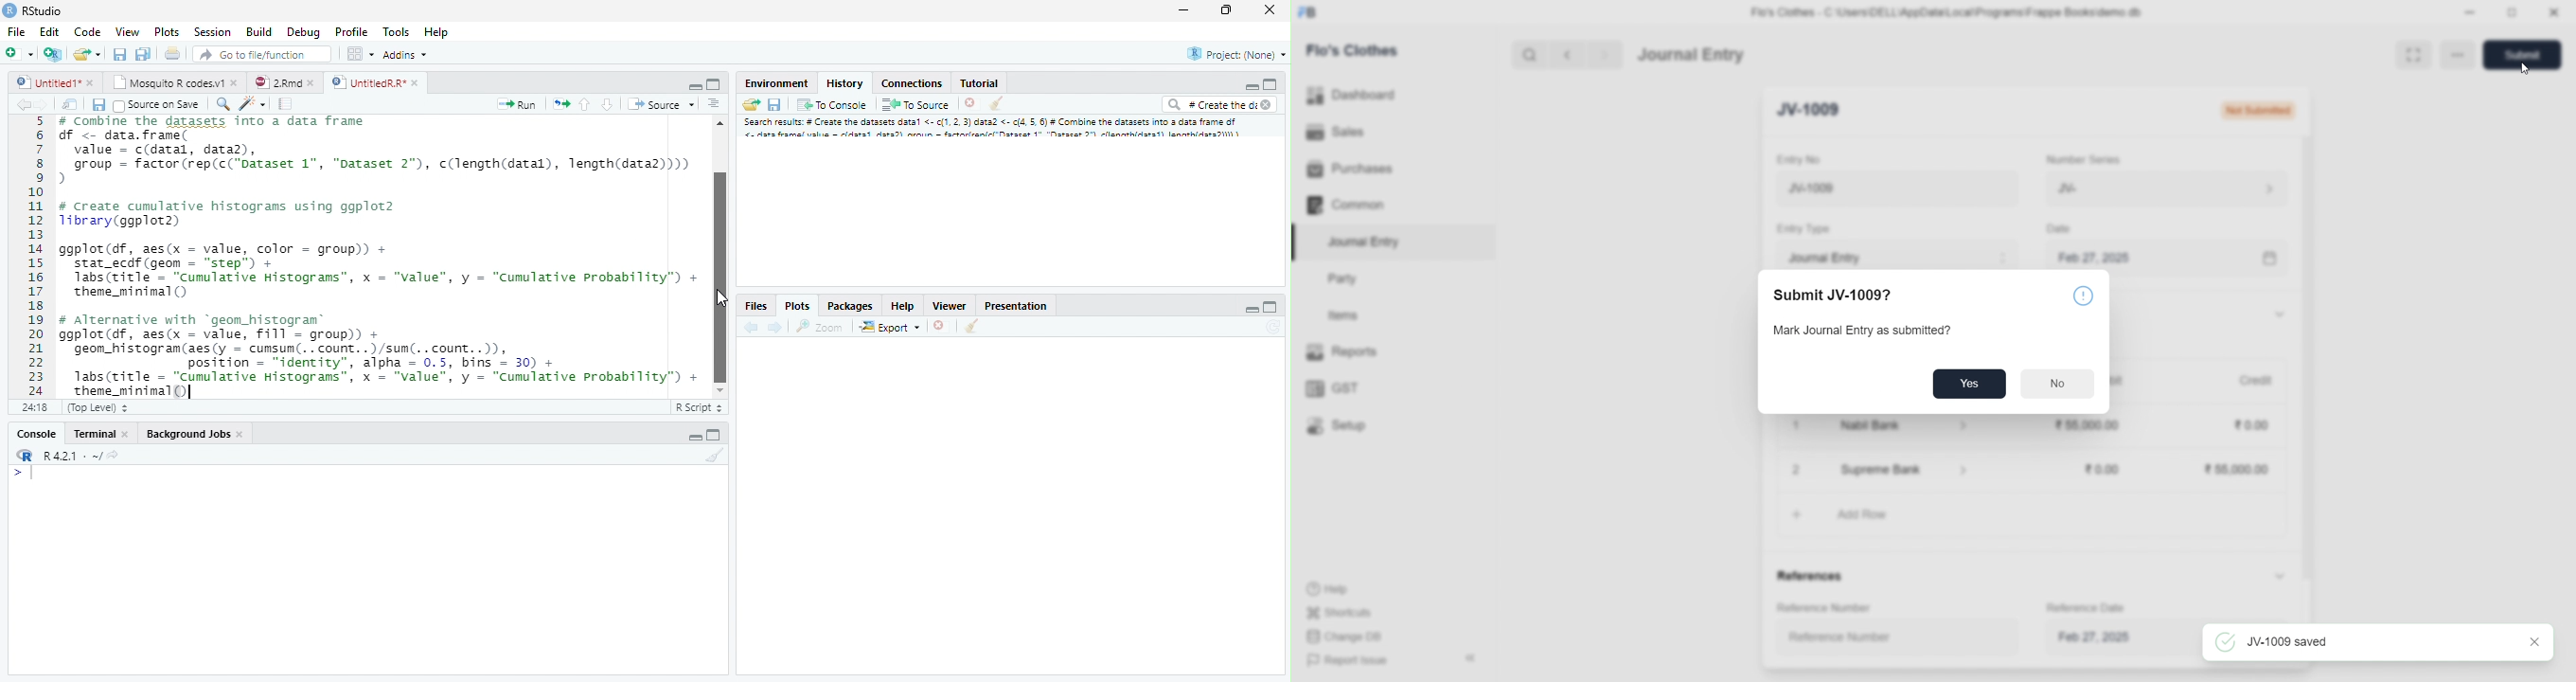 The height and width of the screenshot is (700, 2576). What do you see at coordinates (996, 130) in the screenshot?
I see `Search result # create dataset data..` at bounding box center [996, 130].